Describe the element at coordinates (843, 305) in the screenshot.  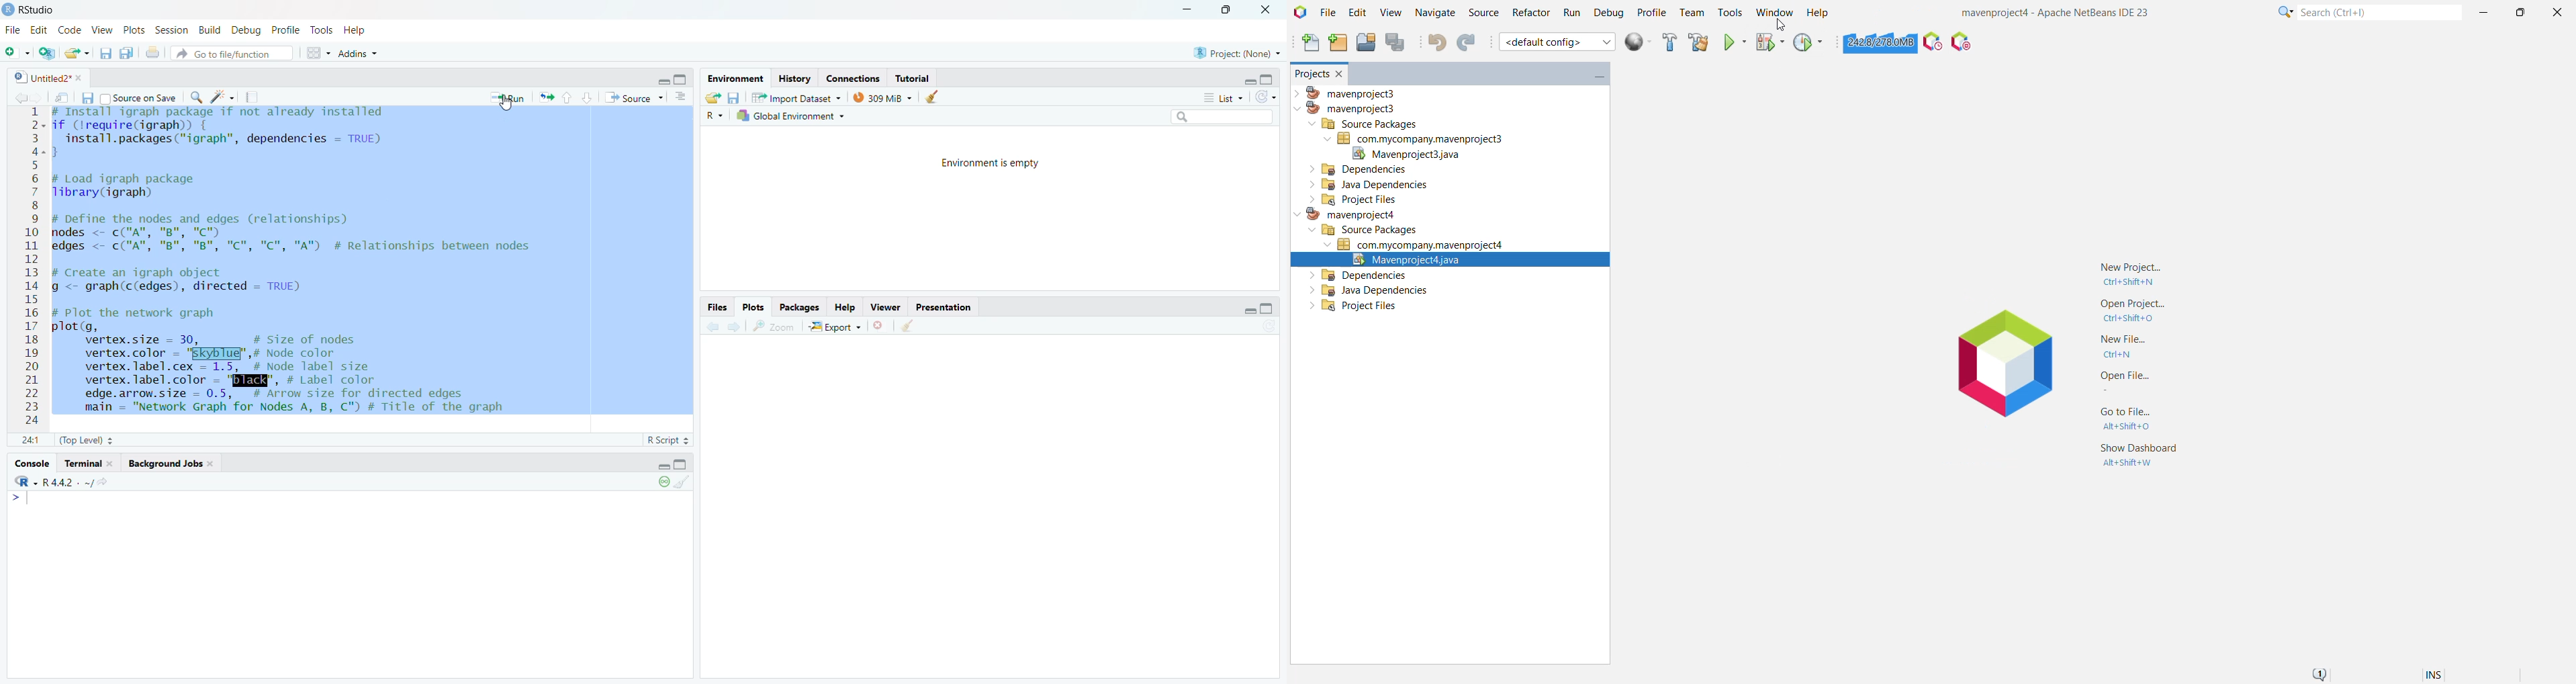
I see `Help` at that location.